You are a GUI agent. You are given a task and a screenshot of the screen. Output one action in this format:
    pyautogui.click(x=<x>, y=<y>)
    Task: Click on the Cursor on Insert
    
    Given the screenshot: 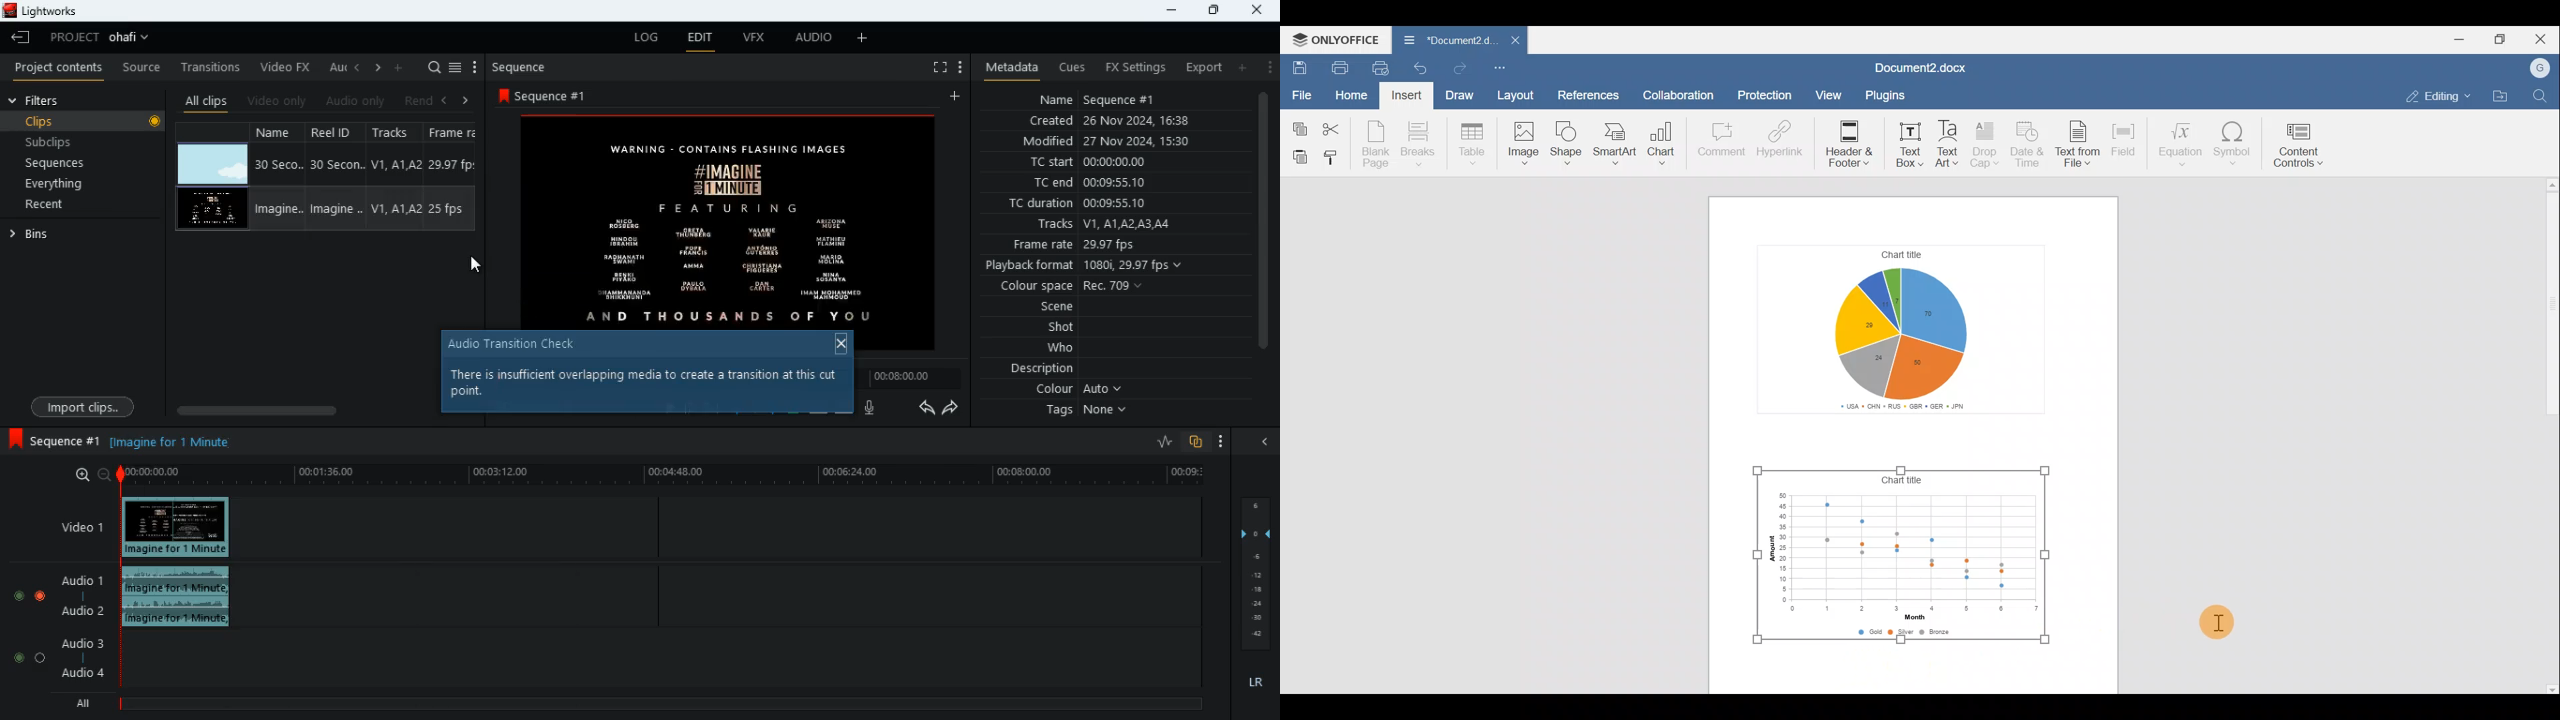 What is the action you would take?
    pyautogui.click(x=1405, y=96)
    